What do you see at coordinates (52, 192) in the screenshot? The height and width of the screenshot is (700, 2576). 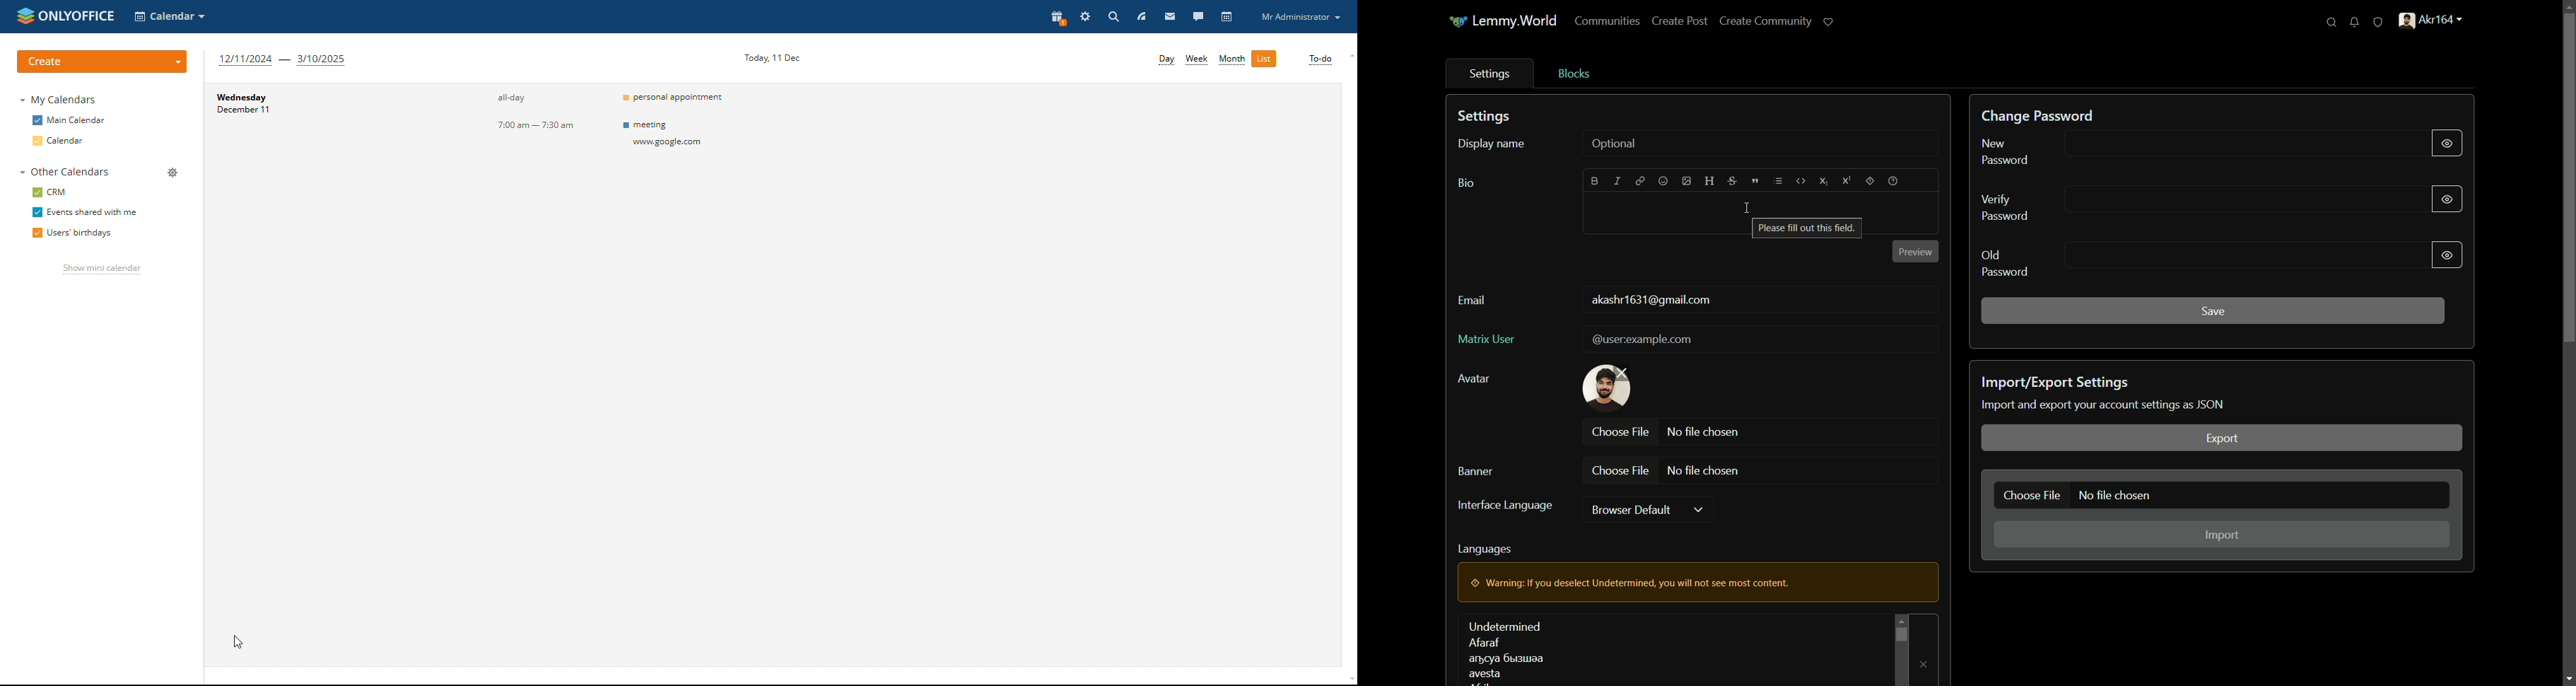 I see `crm` at bounding box center [52, 192].